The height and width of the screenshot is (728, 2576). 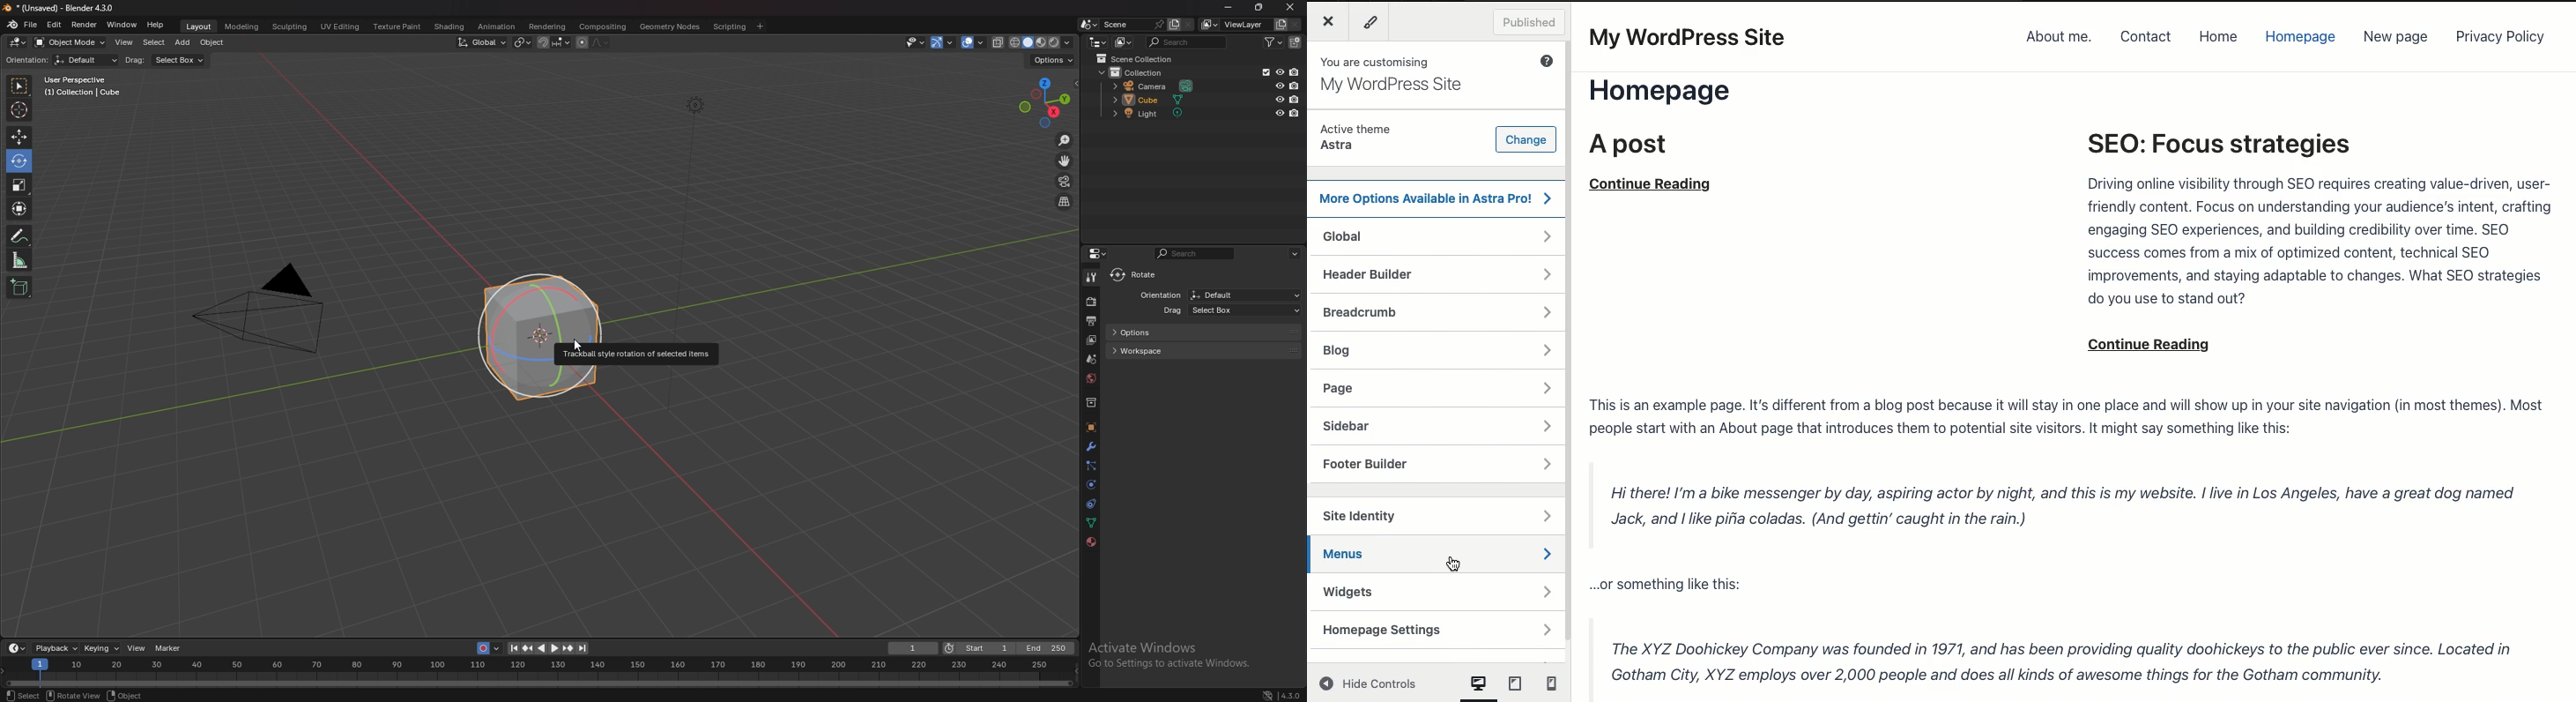 I want to click on Widgets, so click(x=1438, y=593).